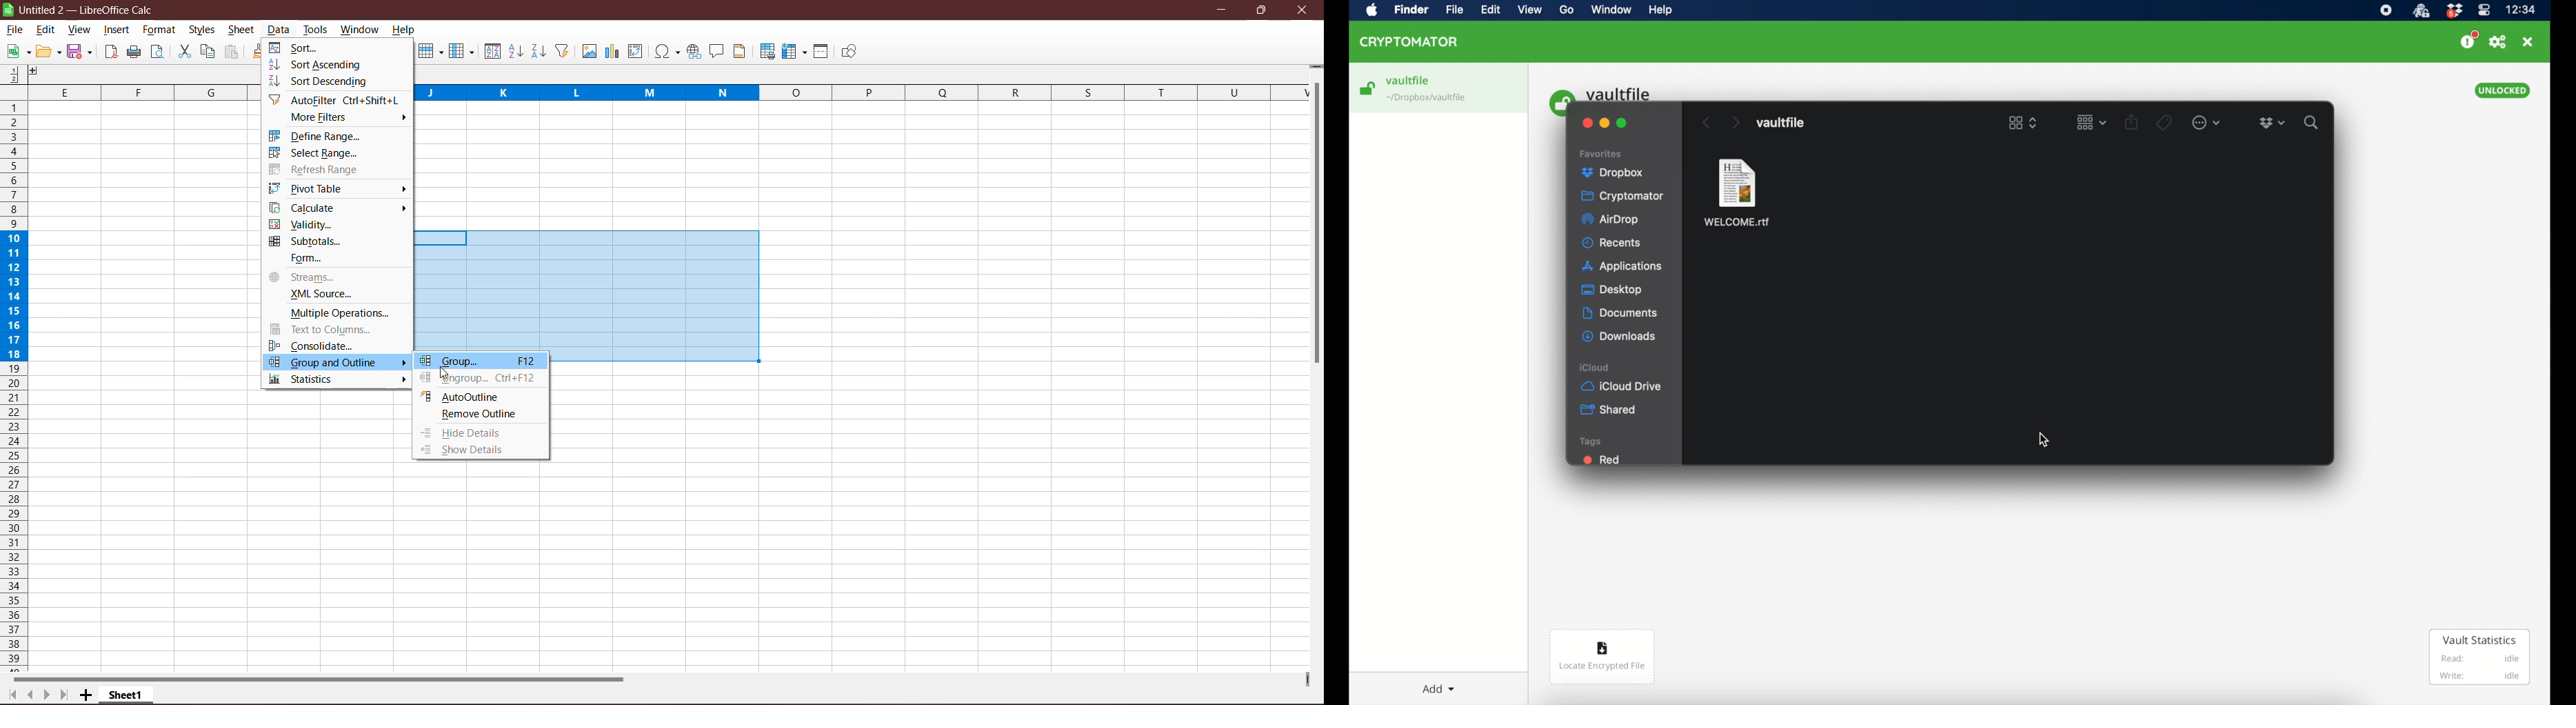 This screenshot has height=728, width=2576. Describe the element at coordinates (515, 51) in the screenshot. I see `Sort  Ascending` at that location.